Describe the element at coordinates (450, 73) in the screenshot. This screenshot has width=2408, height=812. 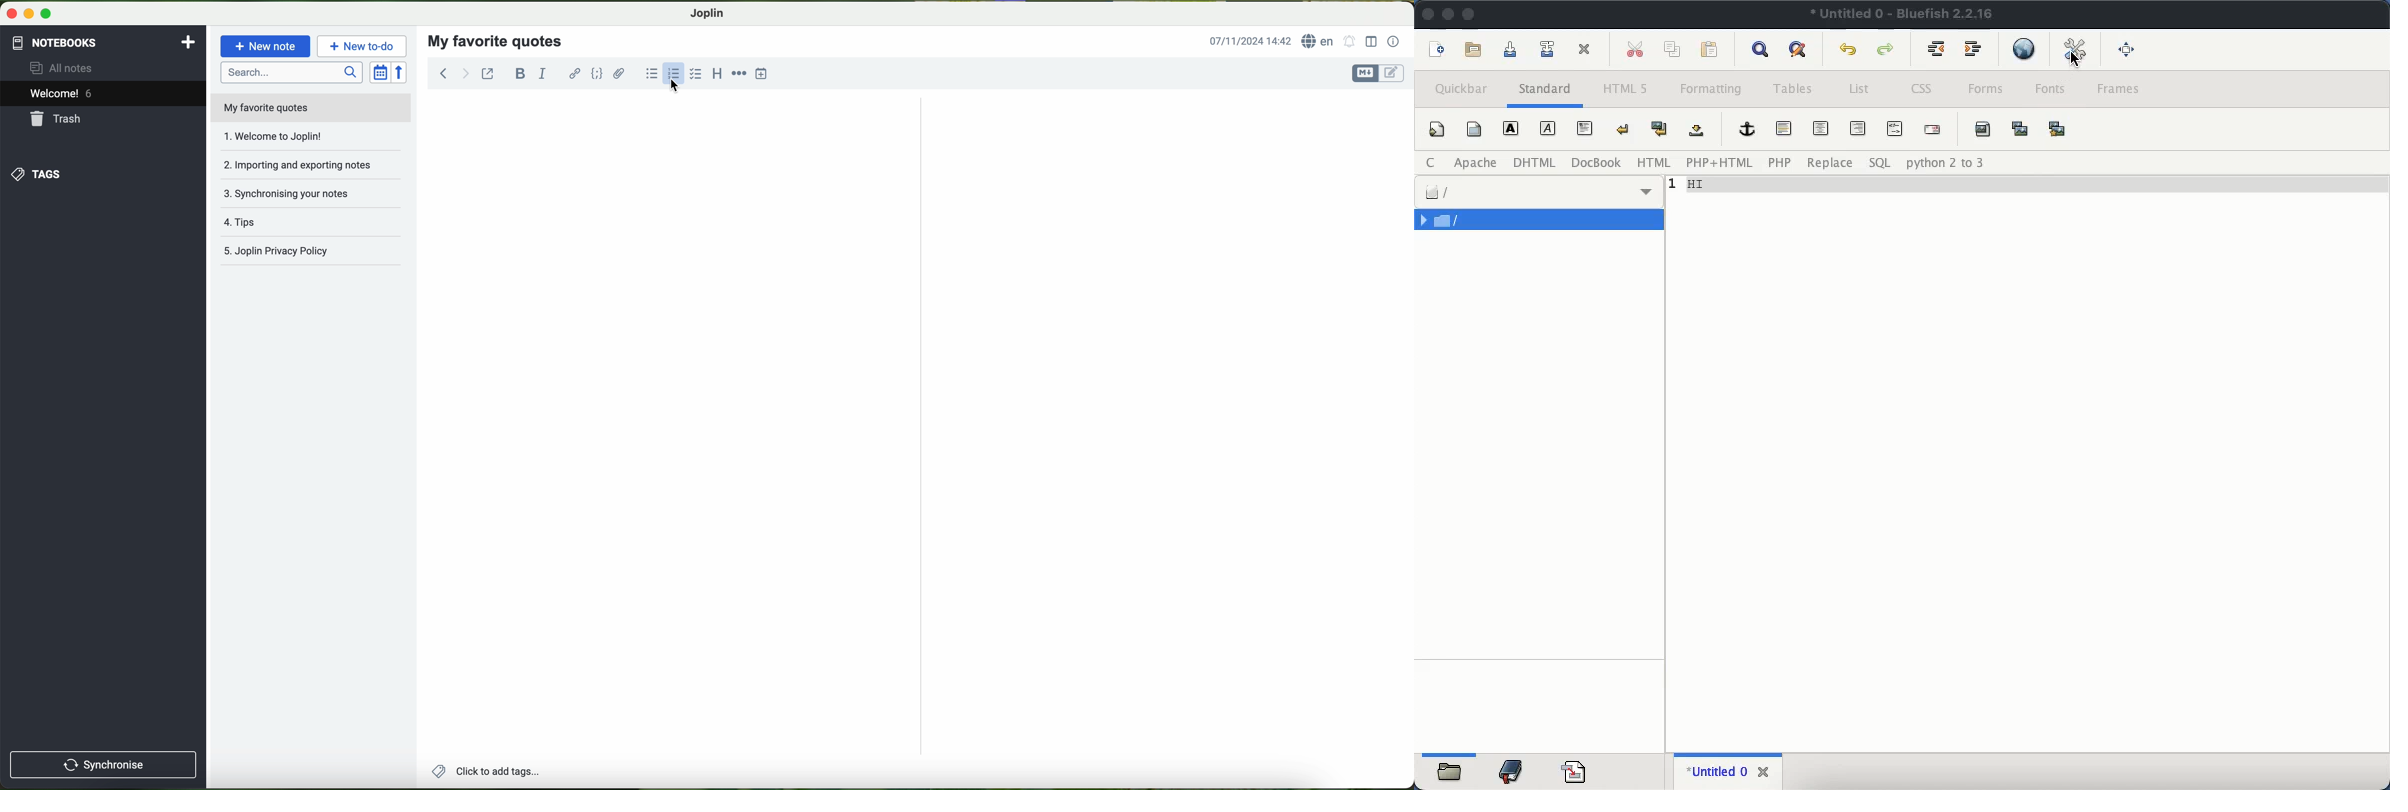
I see `navigation arrows` at that location.